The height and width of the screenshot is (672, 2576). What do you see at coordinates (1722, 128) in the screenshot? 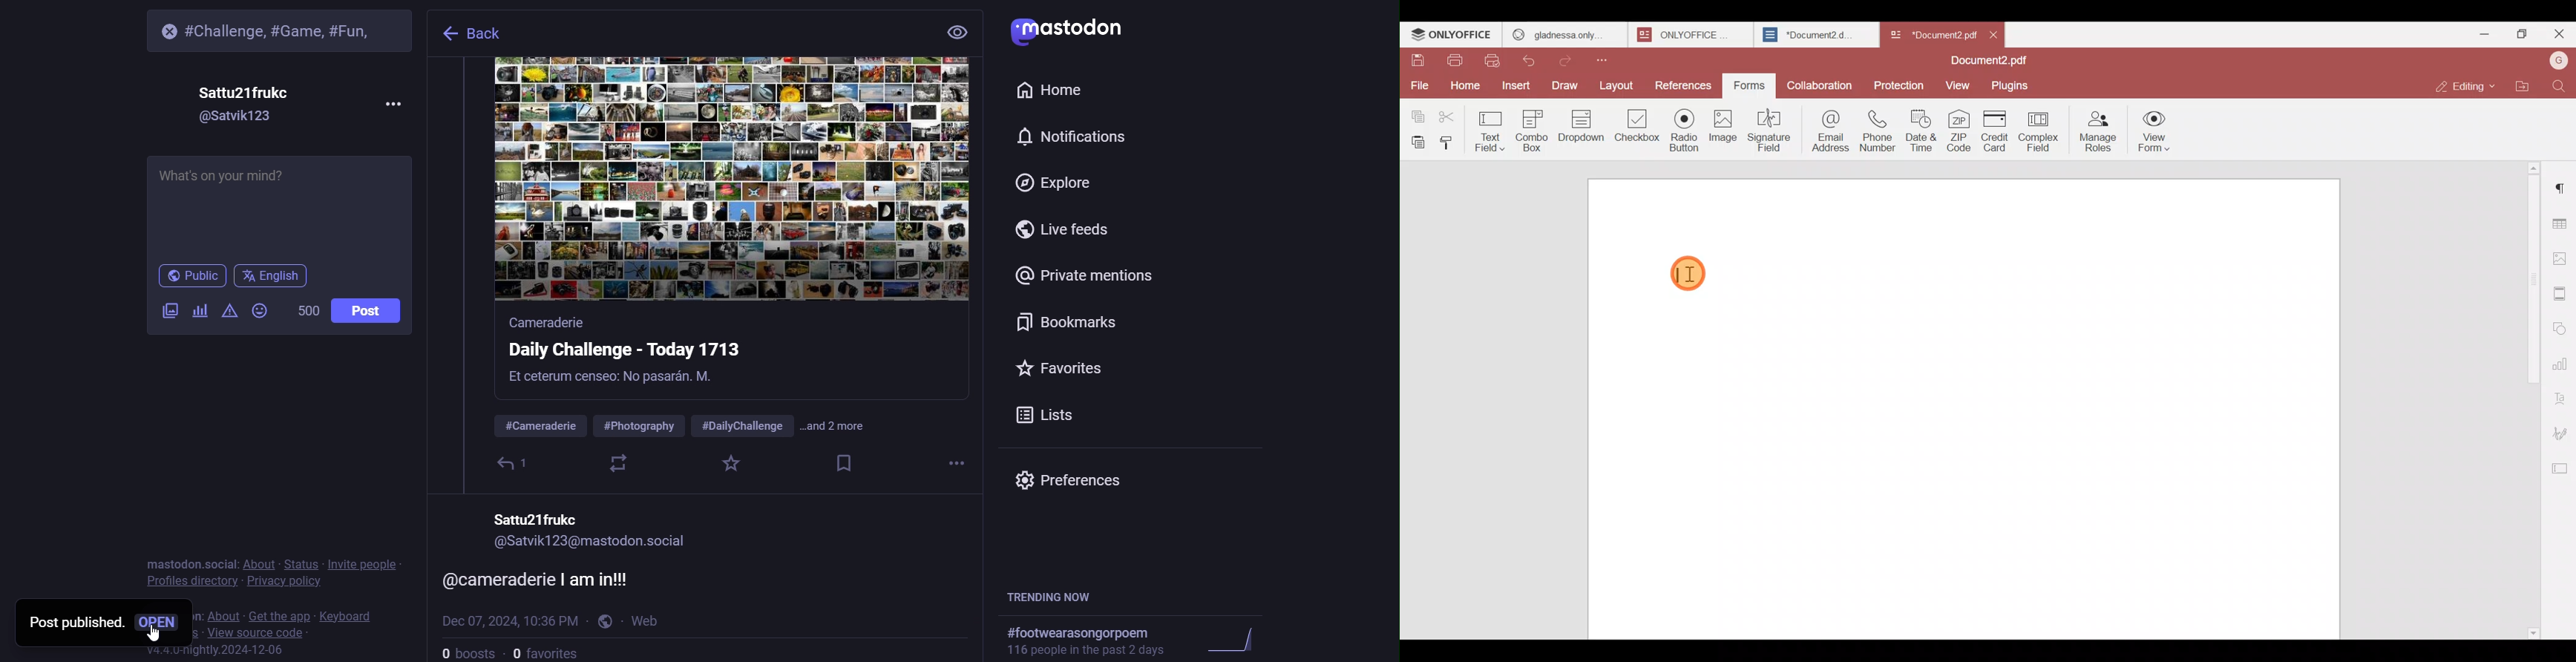
I see `Image` at bounding box center [1722, 128].